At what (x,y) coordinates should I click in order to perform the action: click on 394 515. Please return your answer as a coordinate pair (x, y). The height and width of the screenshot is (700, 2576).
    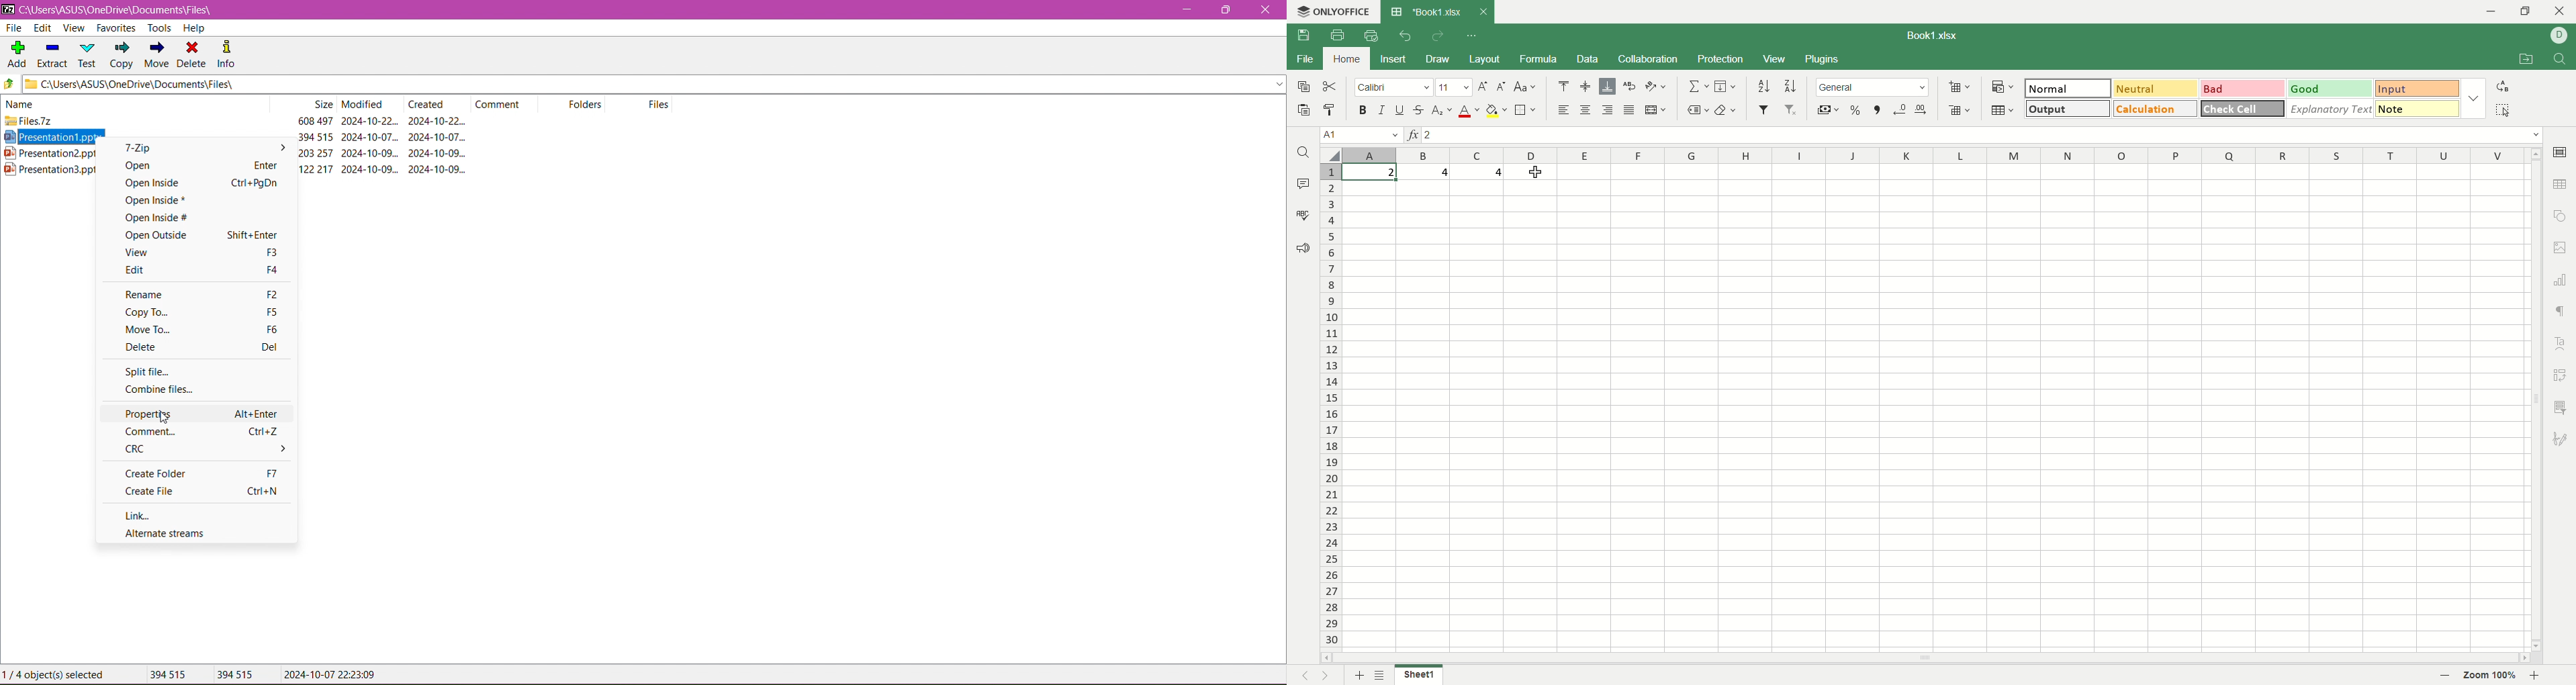
    Looking at the image, I should click on (316, 137).